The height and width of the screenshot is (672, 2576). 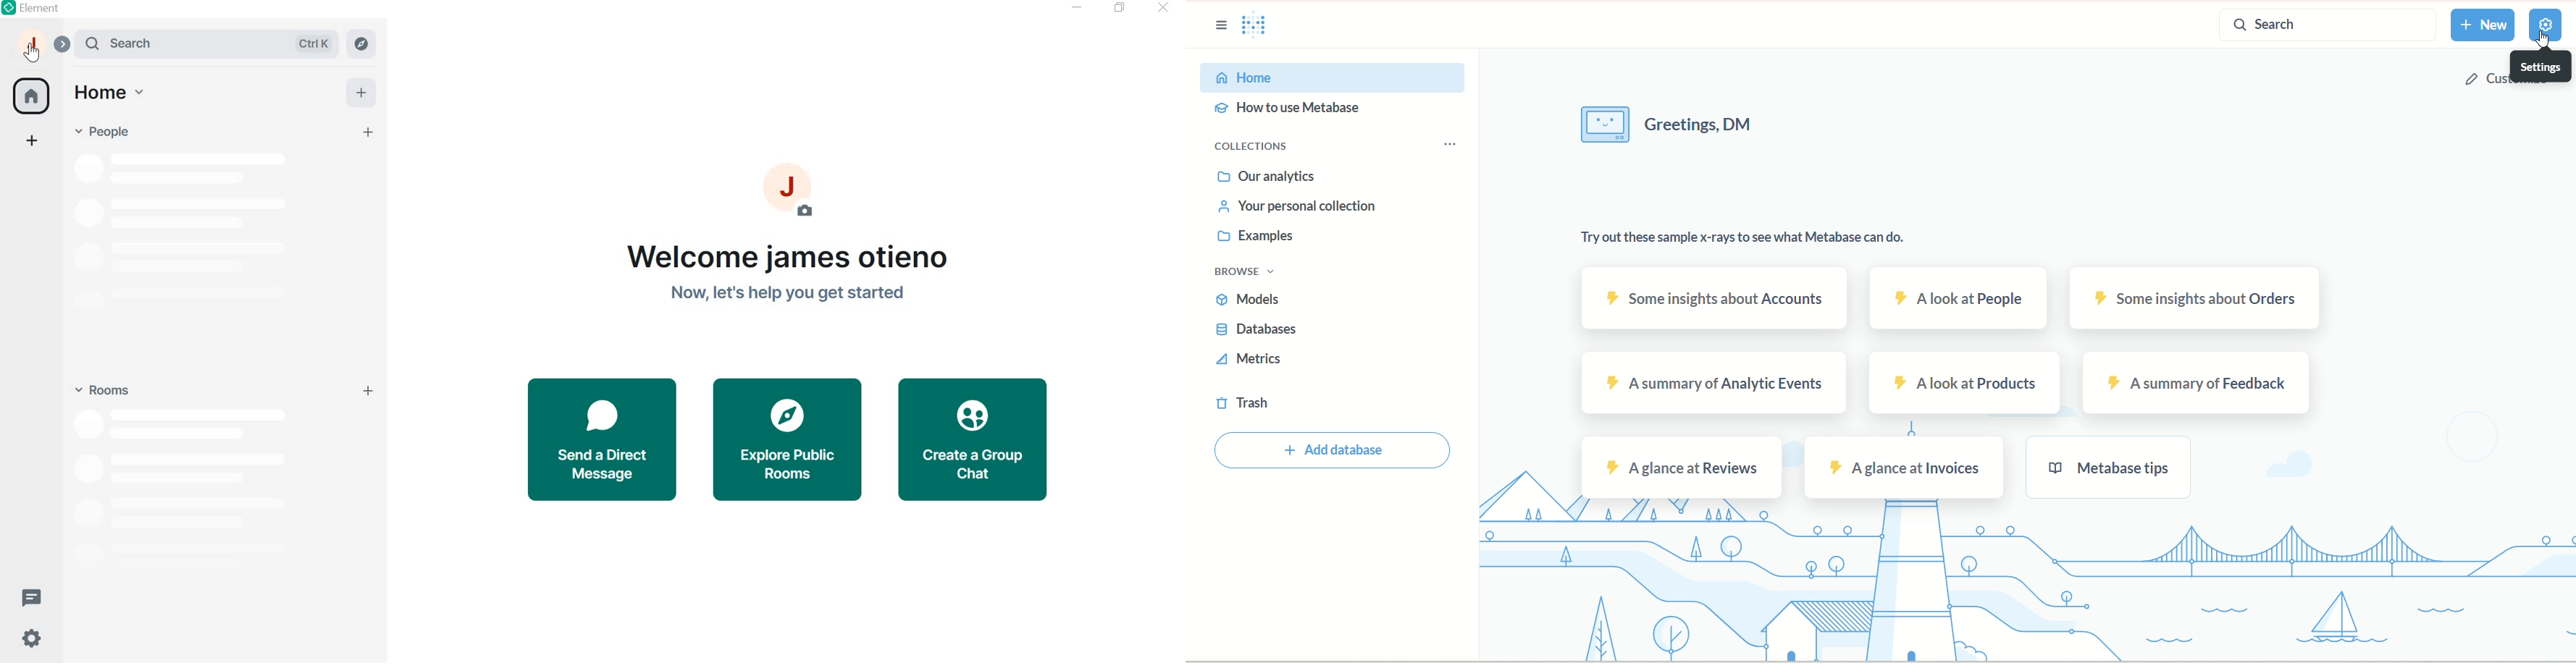 What do you see at coordinates (1337, 449) in the screenshot?
I see `add database` at bounding box center [1337, 449].